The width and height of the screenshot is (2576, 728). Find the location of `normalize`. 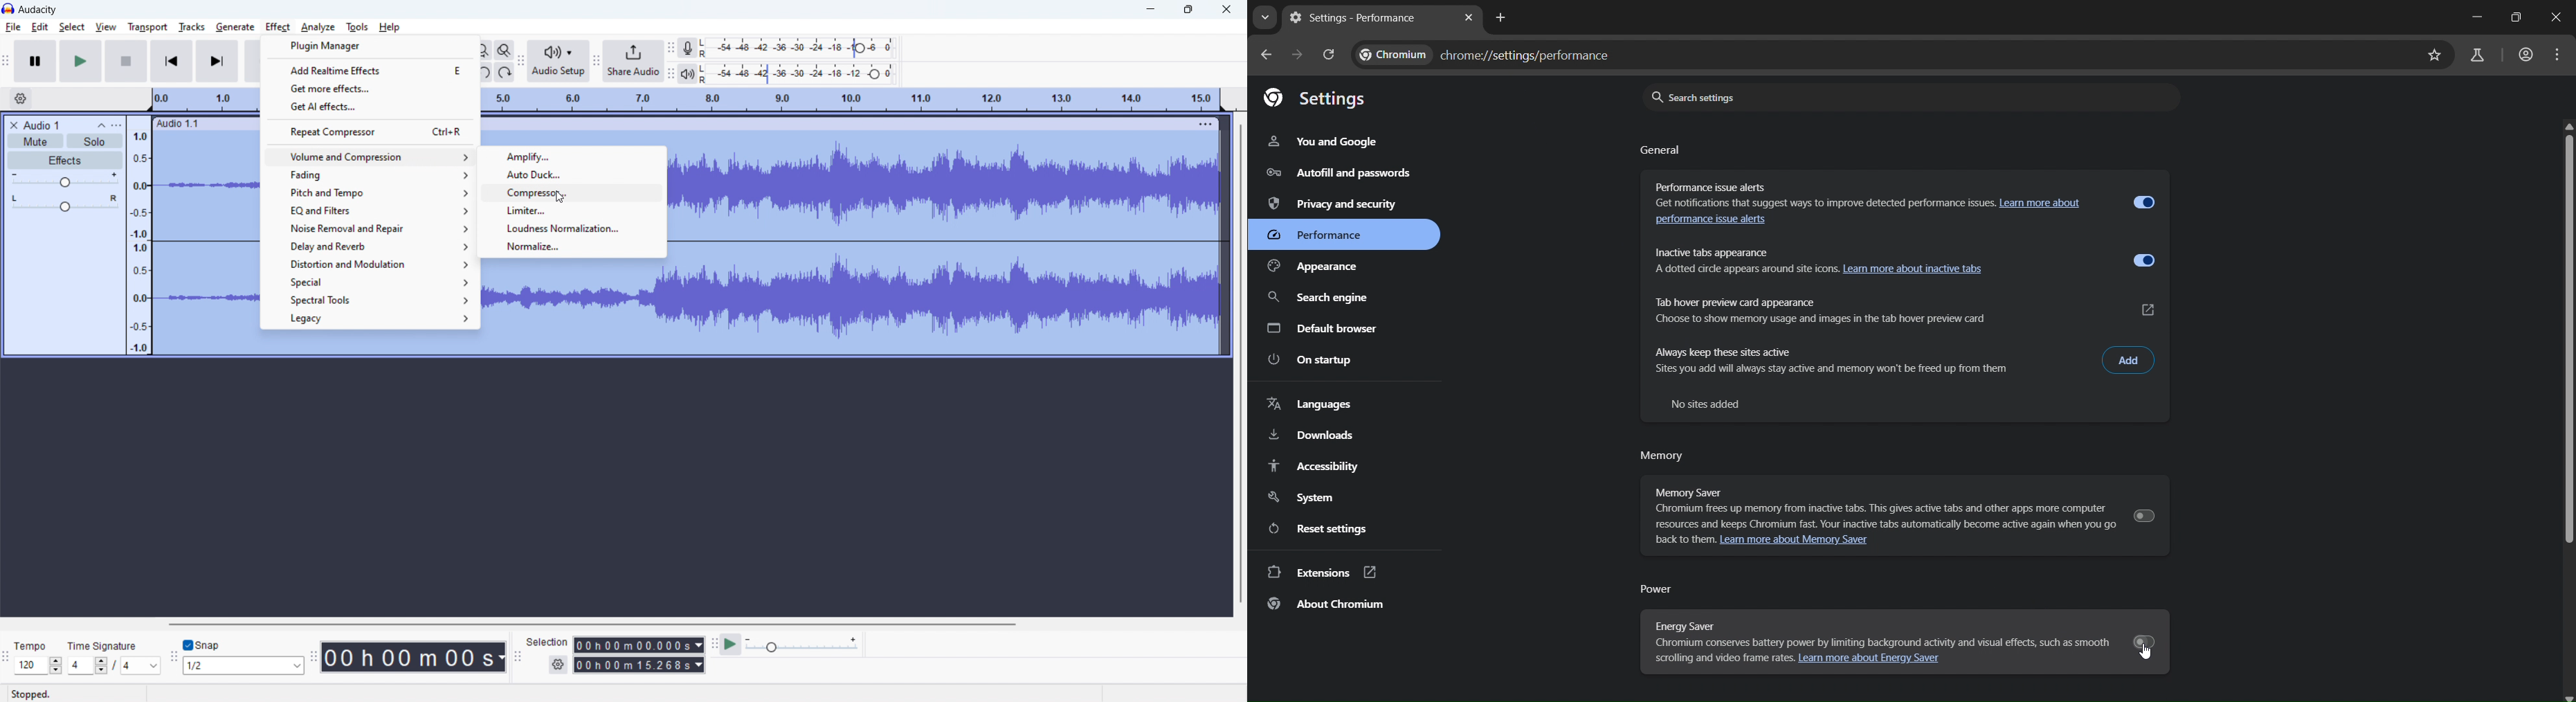

normalize is located at coordinates (572, 246).